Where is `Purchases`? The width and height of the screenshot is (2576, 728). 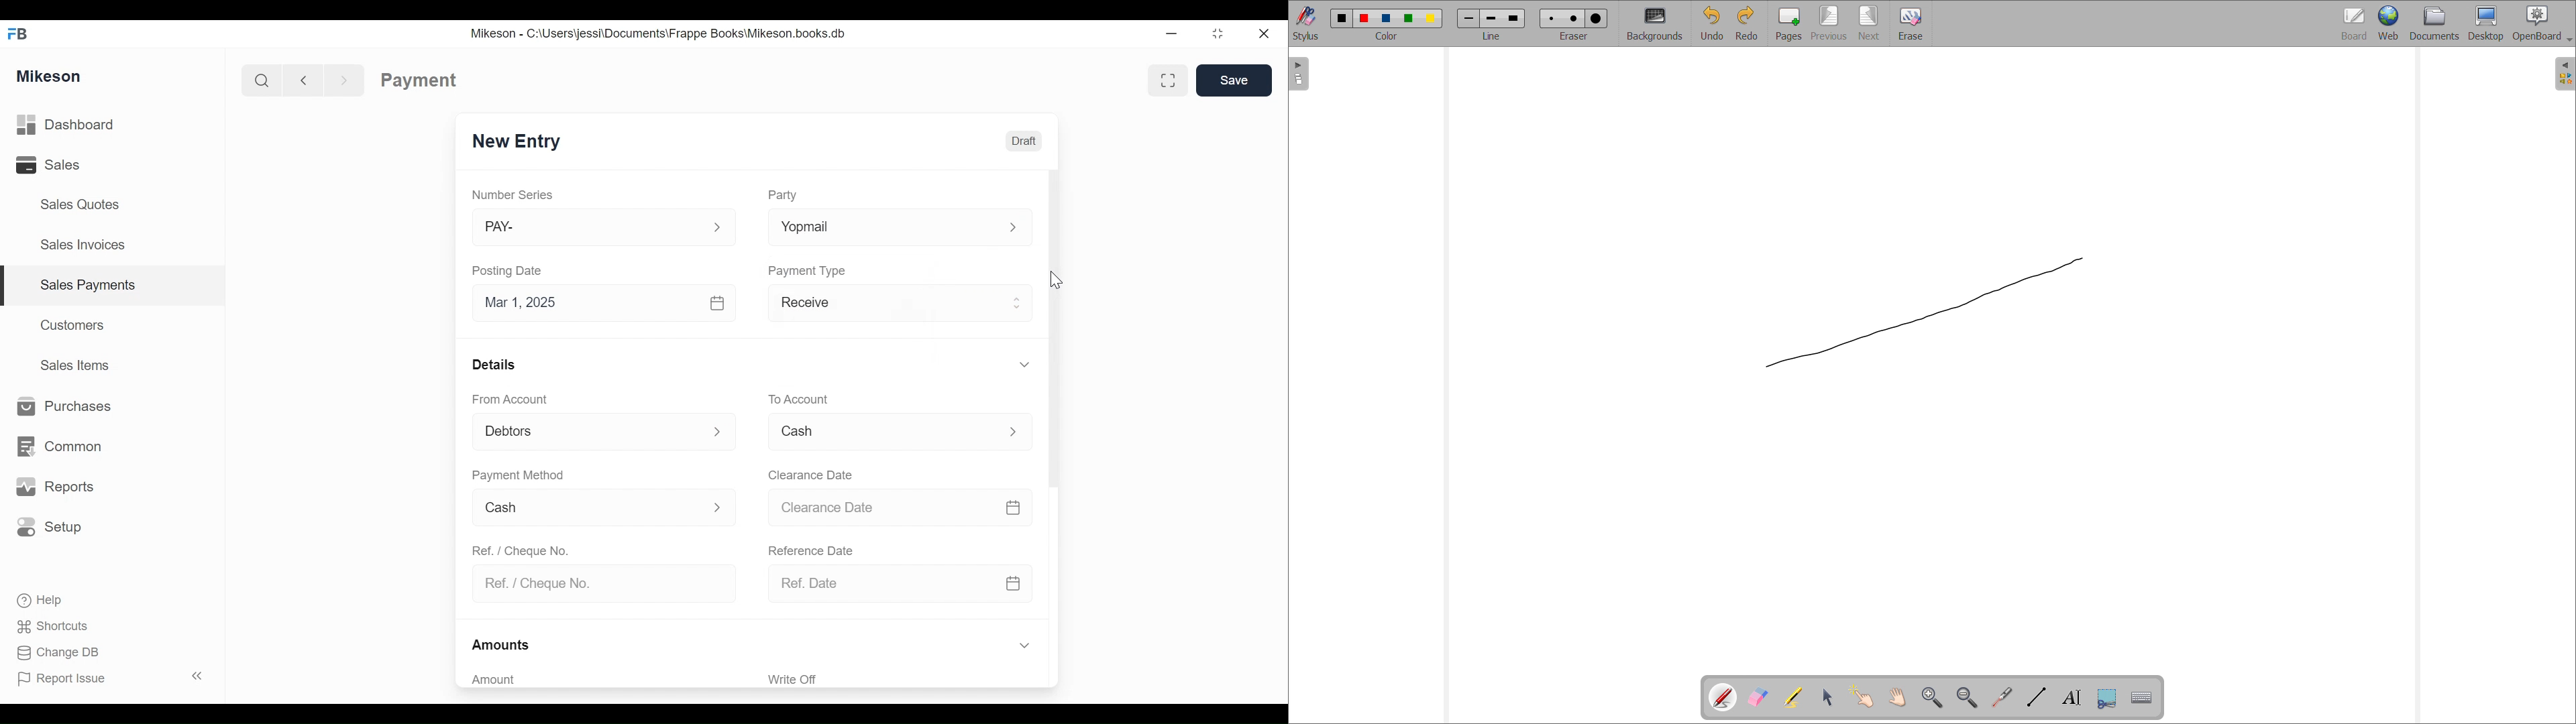
Purchases is located at coordinates (64, 406).